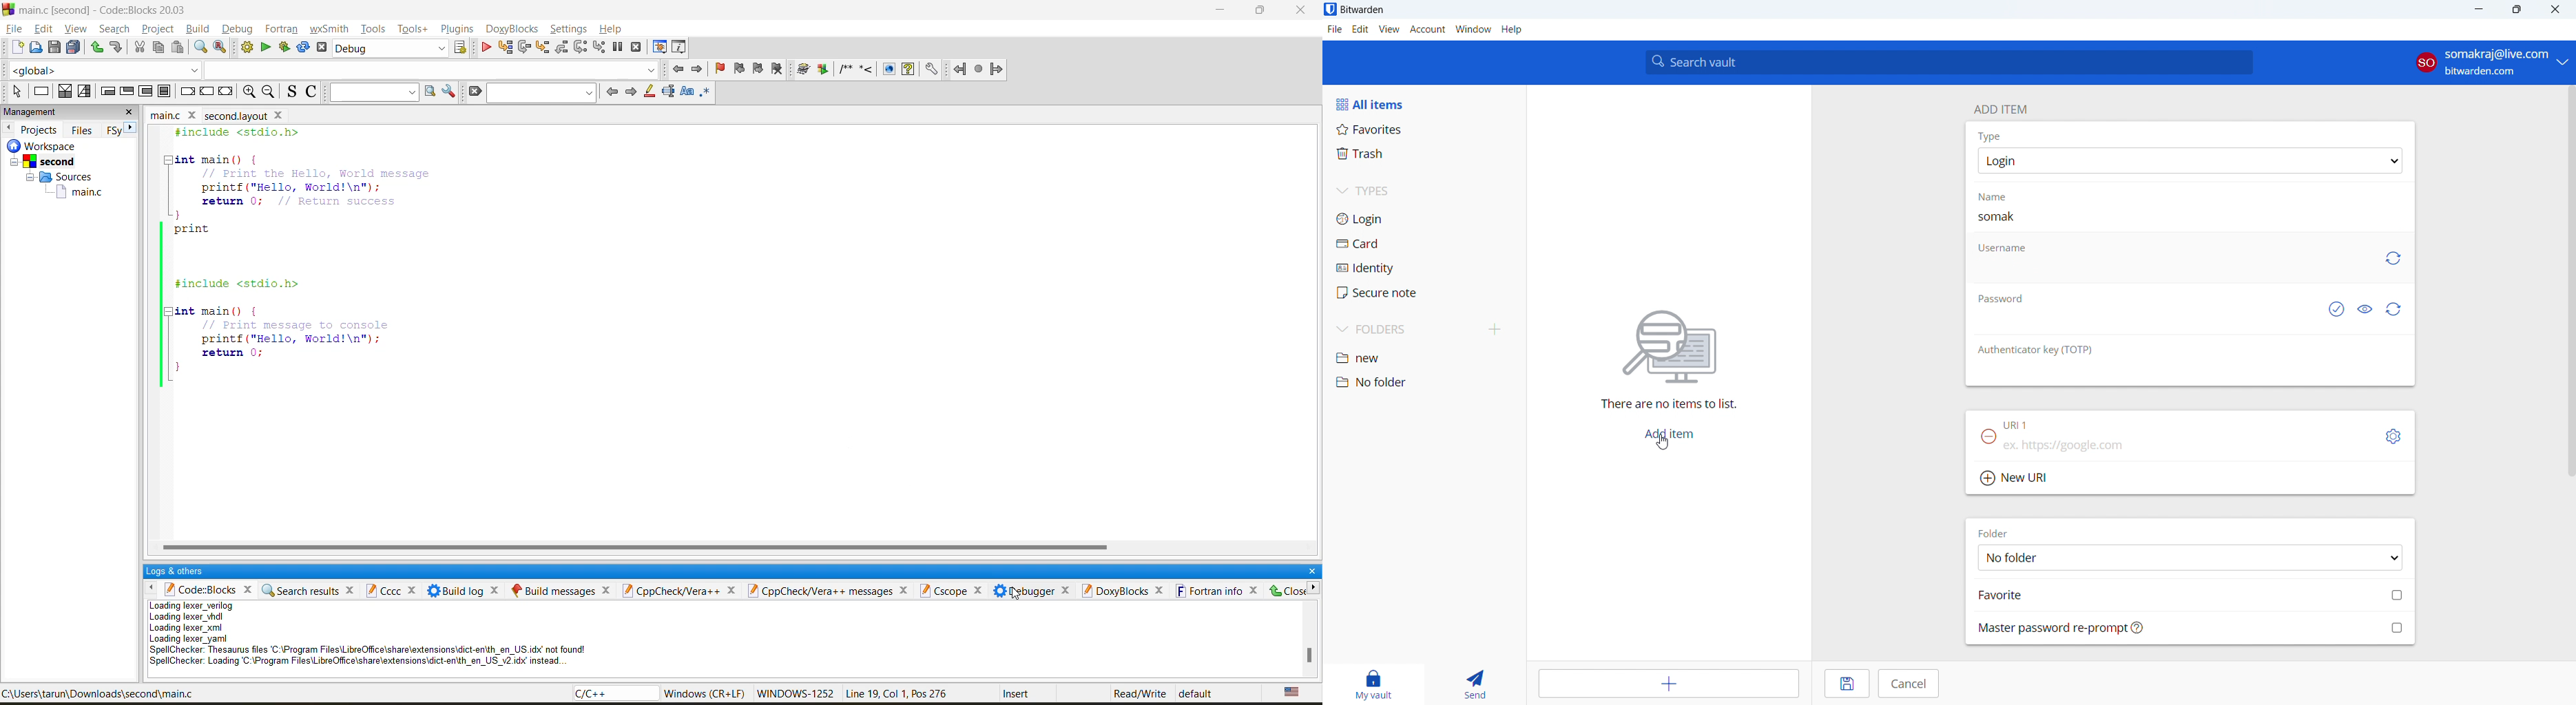 The height and width of the screenshot is (728, 2576). I want to click on next line, so click(524, 48).